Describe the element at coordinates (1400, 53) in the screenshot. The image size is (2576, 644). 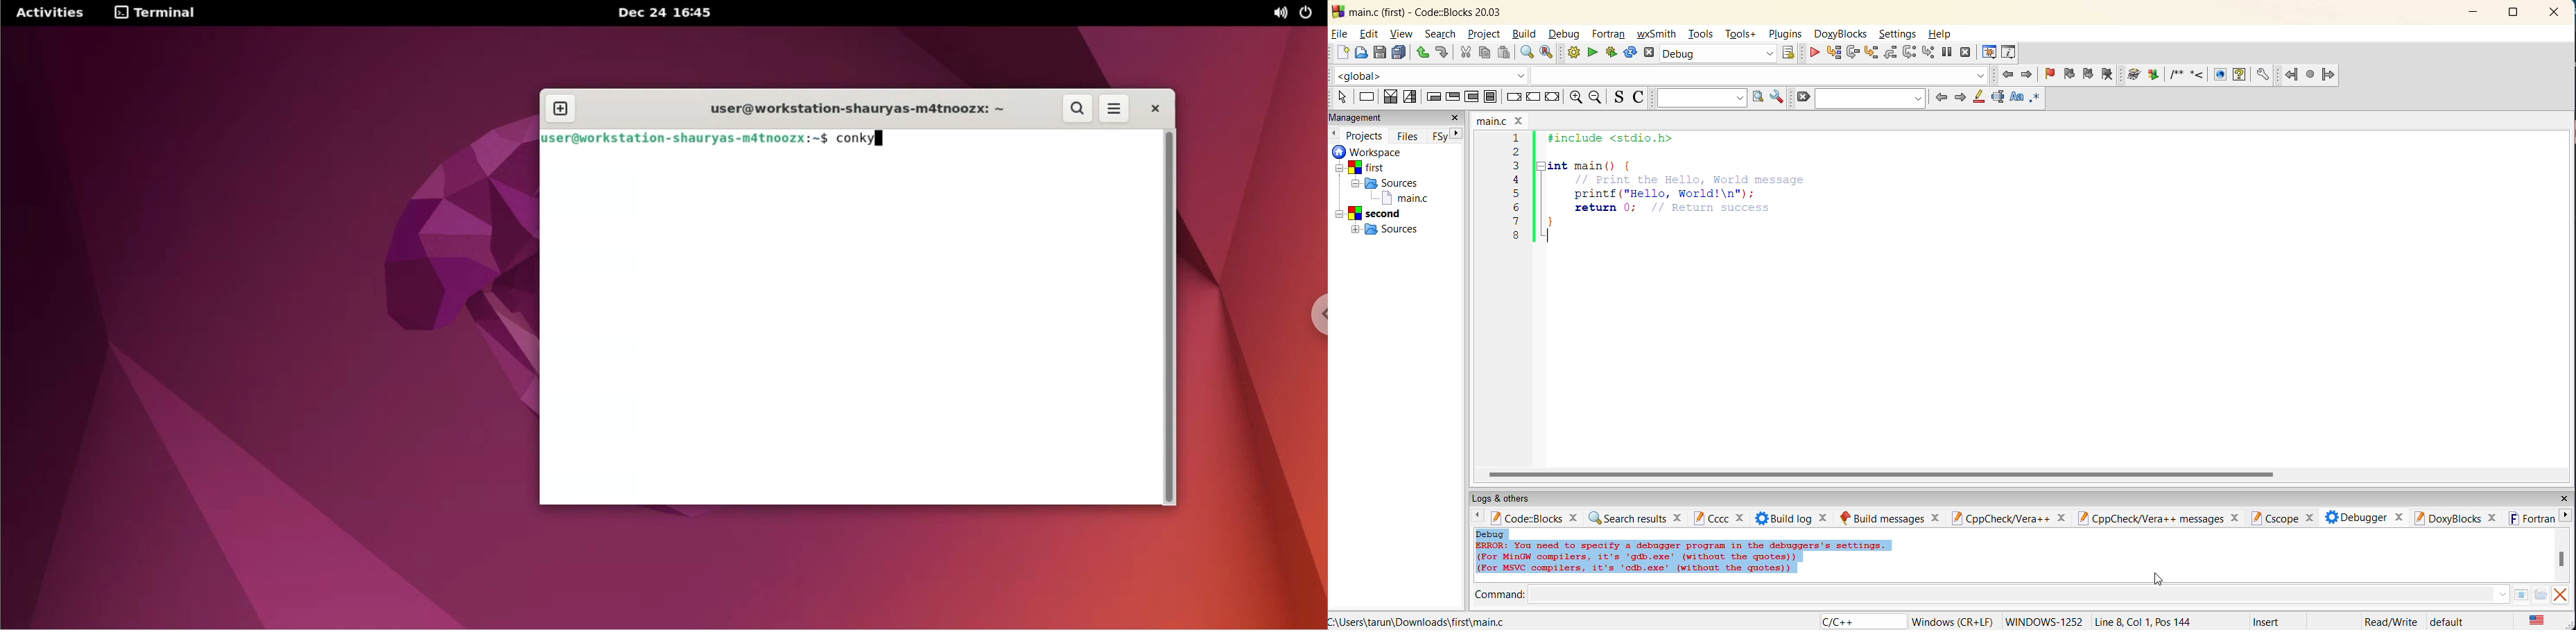
I see `save all` at that location.